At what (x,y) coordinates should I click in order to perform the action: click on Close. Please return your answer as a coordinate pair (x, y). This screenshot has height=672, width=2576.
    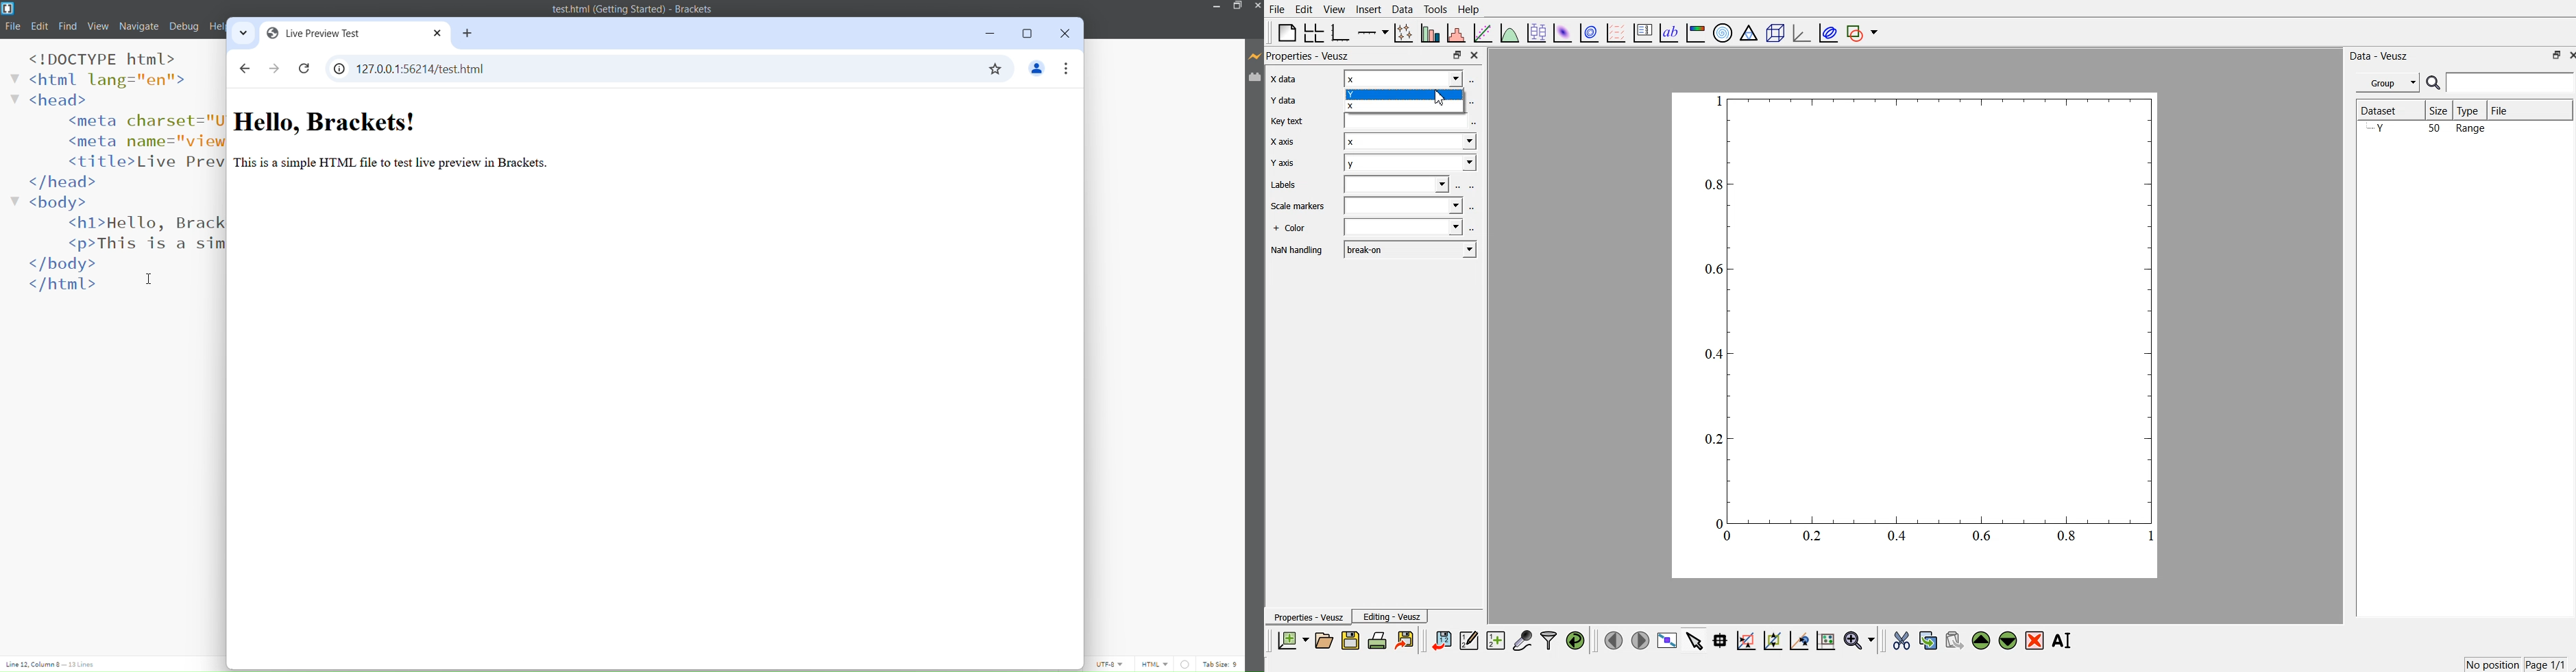
    Looking at the image, I should click on (1068, 28).